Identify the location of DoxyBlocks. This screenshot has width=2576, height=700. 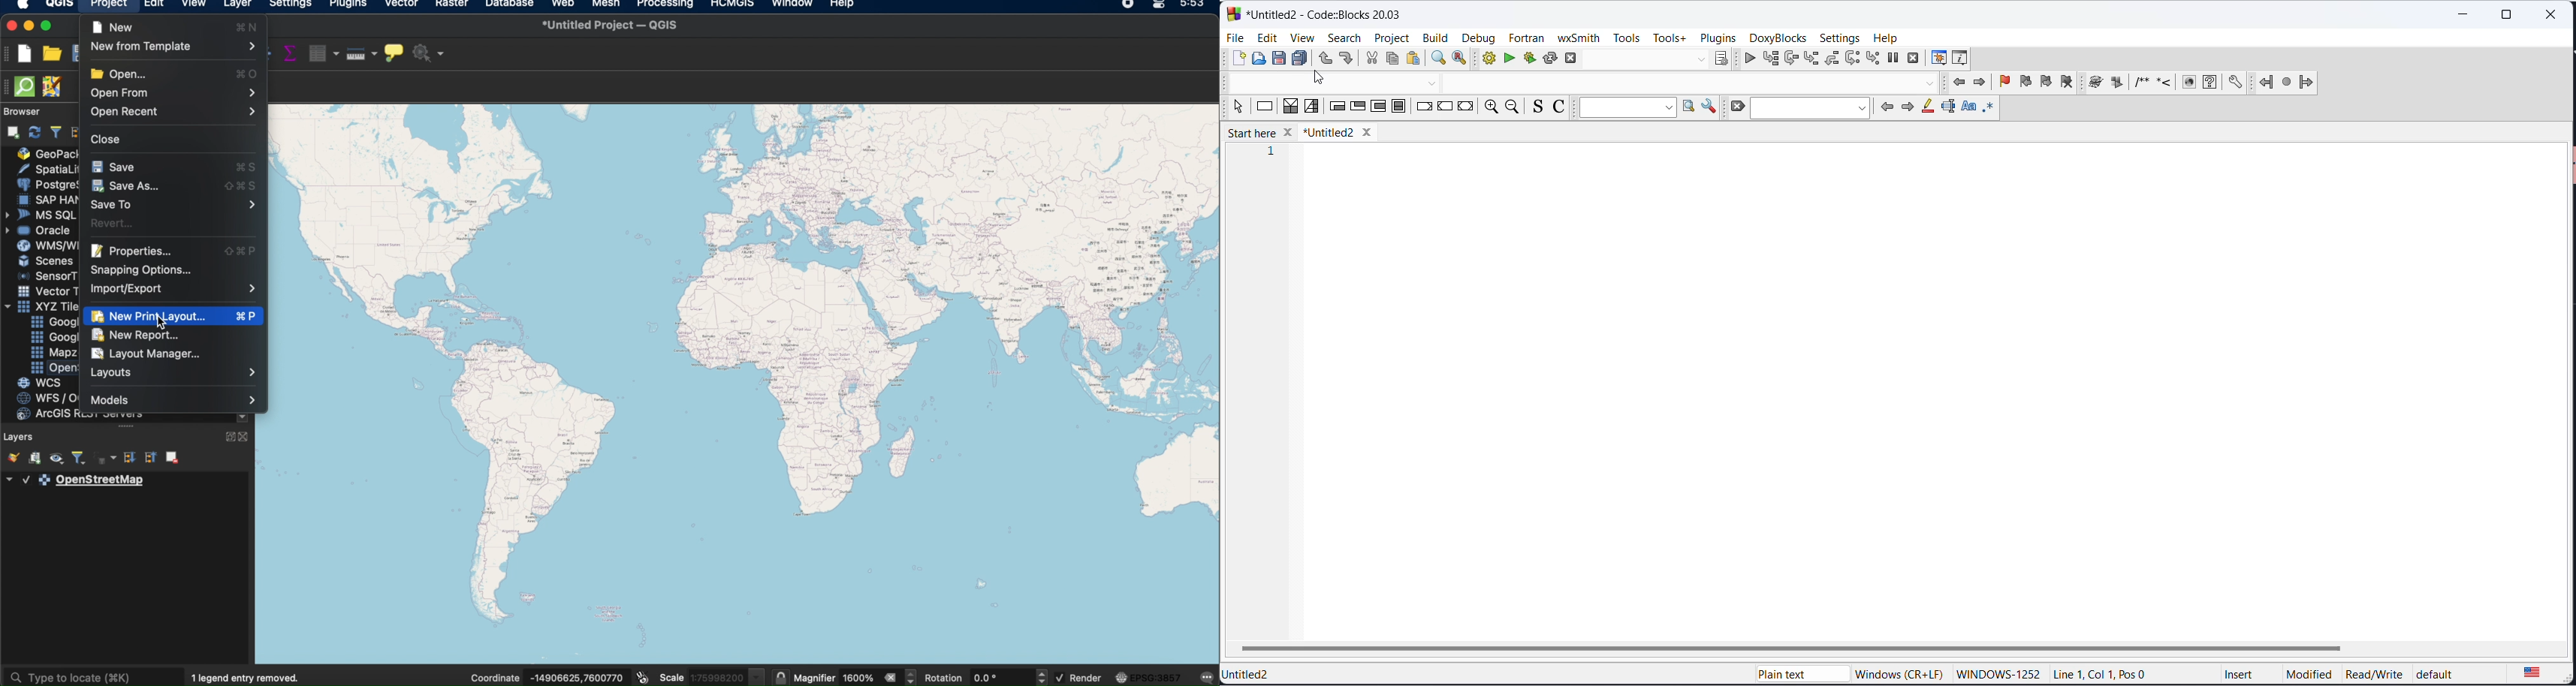
(1780, 38).